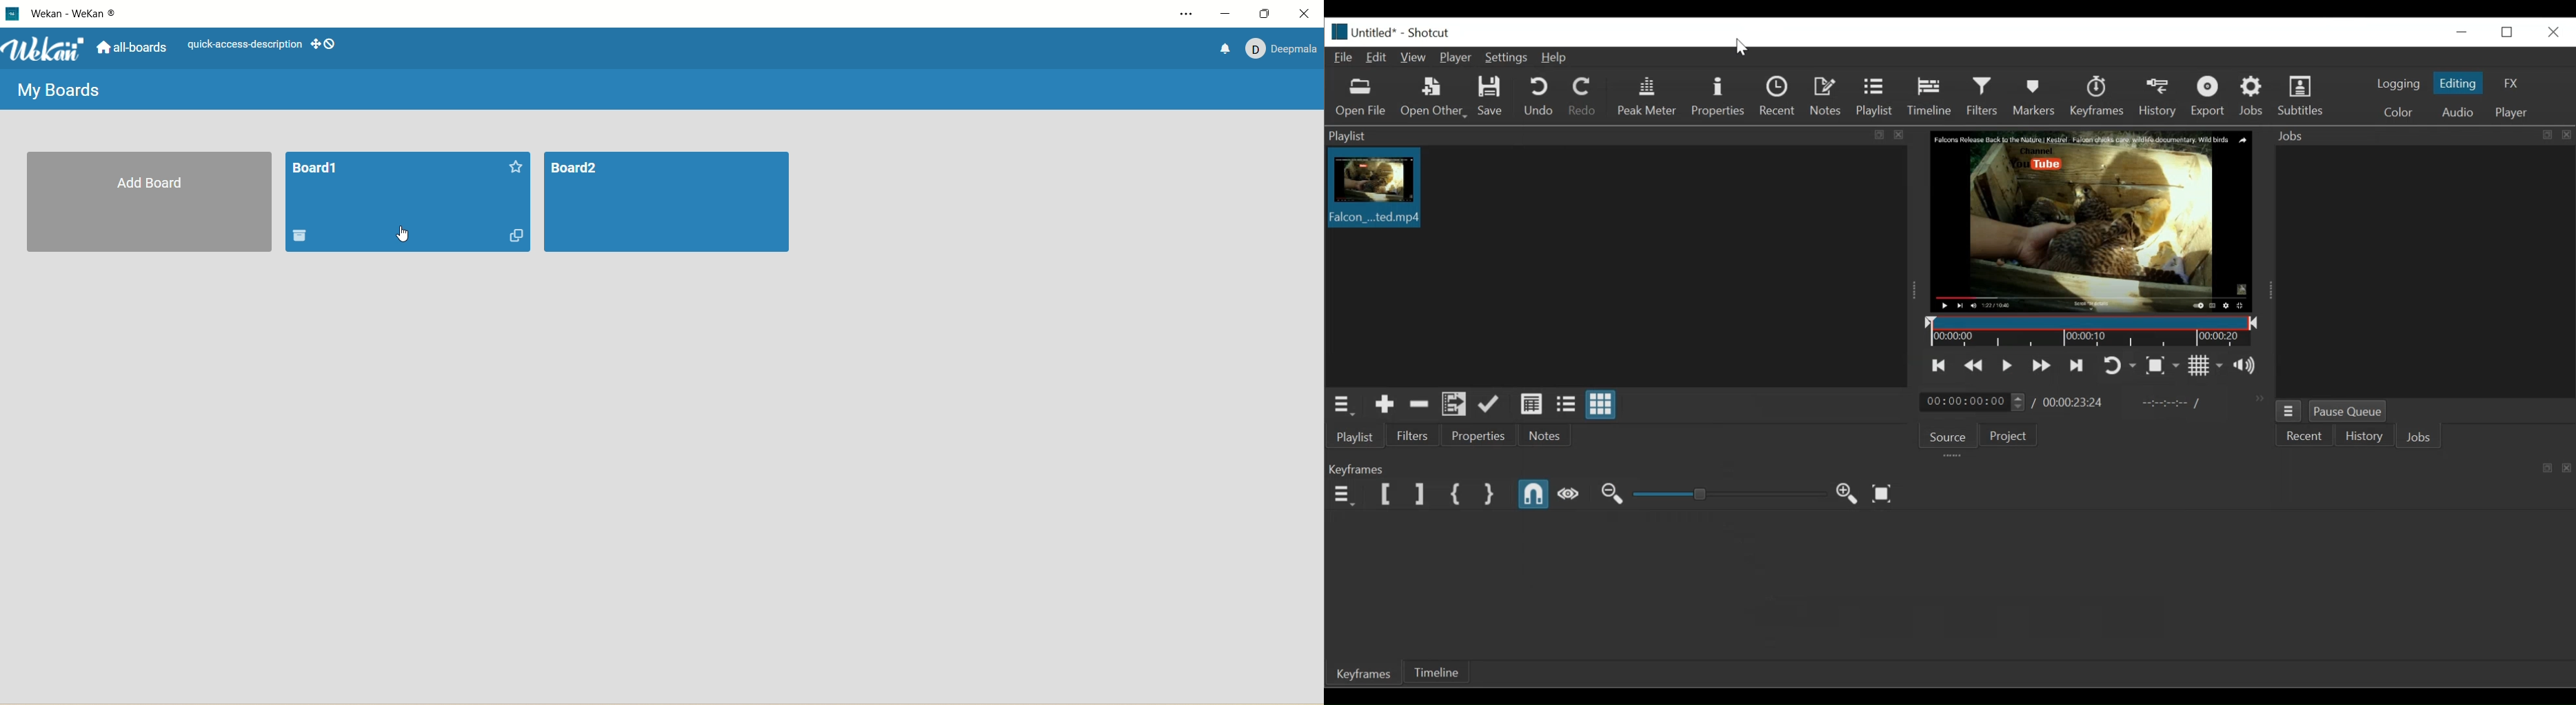 This screenshot has height=728, width=2576. What do you see at coordinates (2464, 31) in the screenshot?
I see `minimize` at bounding box center [2464, 31].